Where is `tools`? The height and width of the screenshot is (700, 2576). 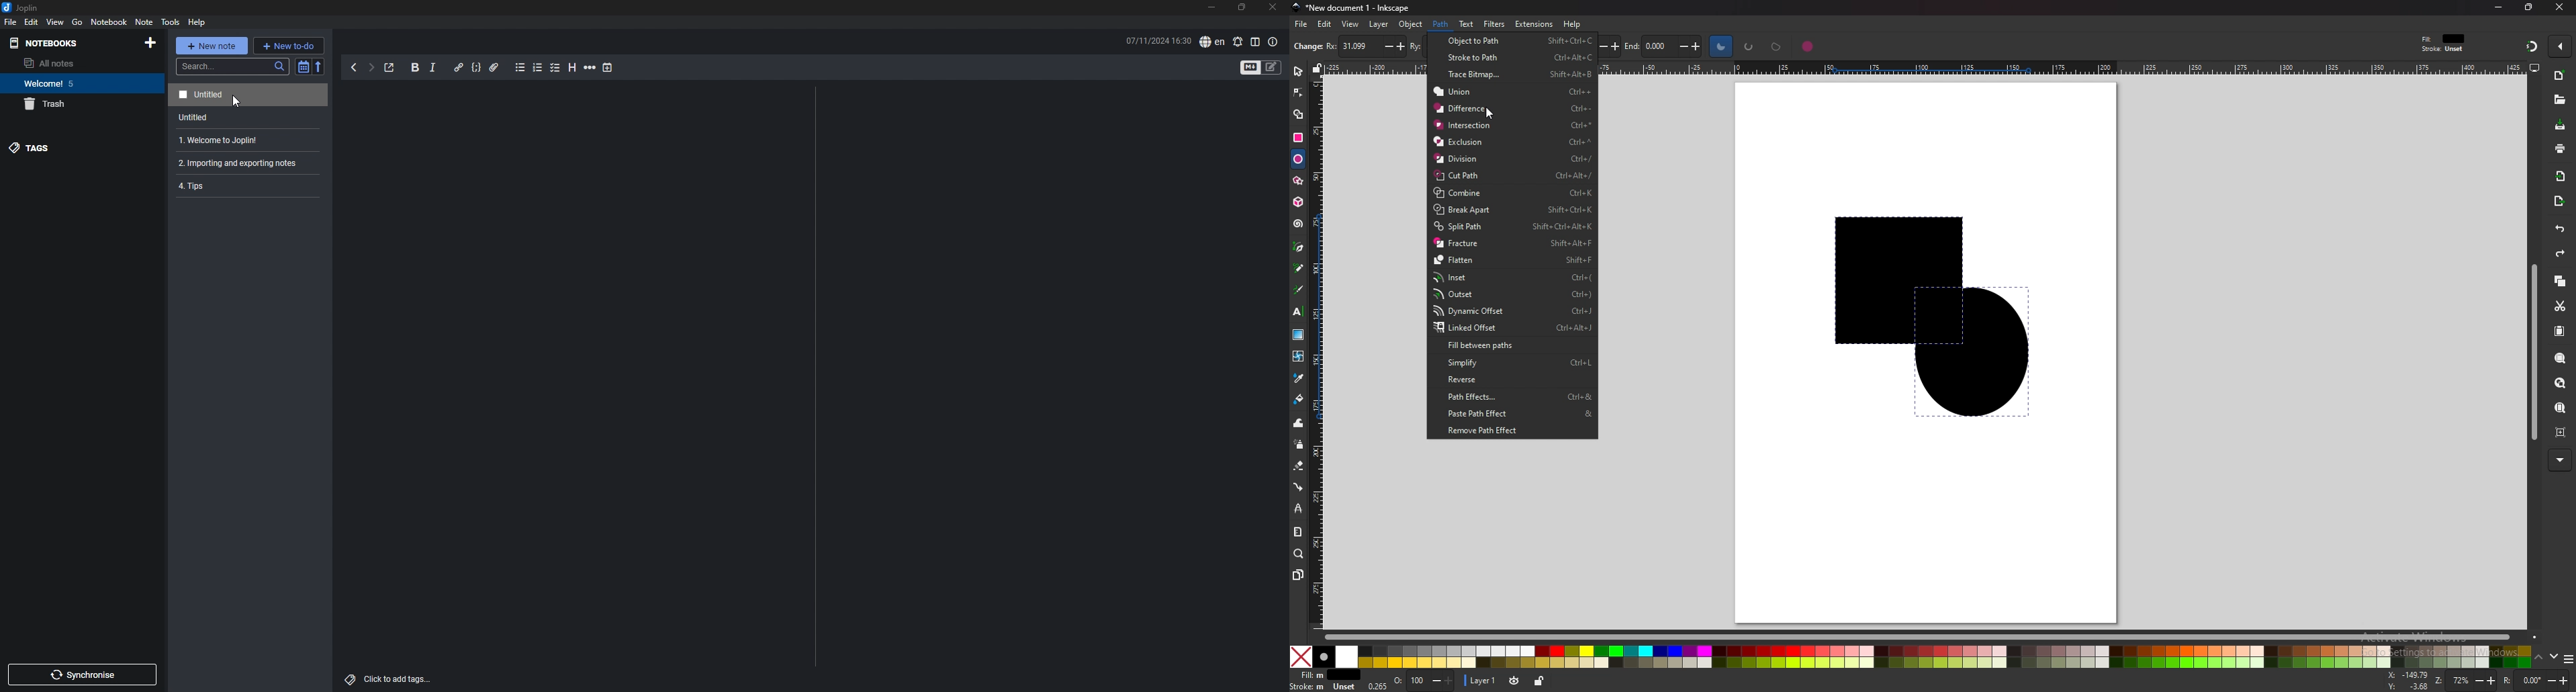
tools is located at coordinates (169, 22).